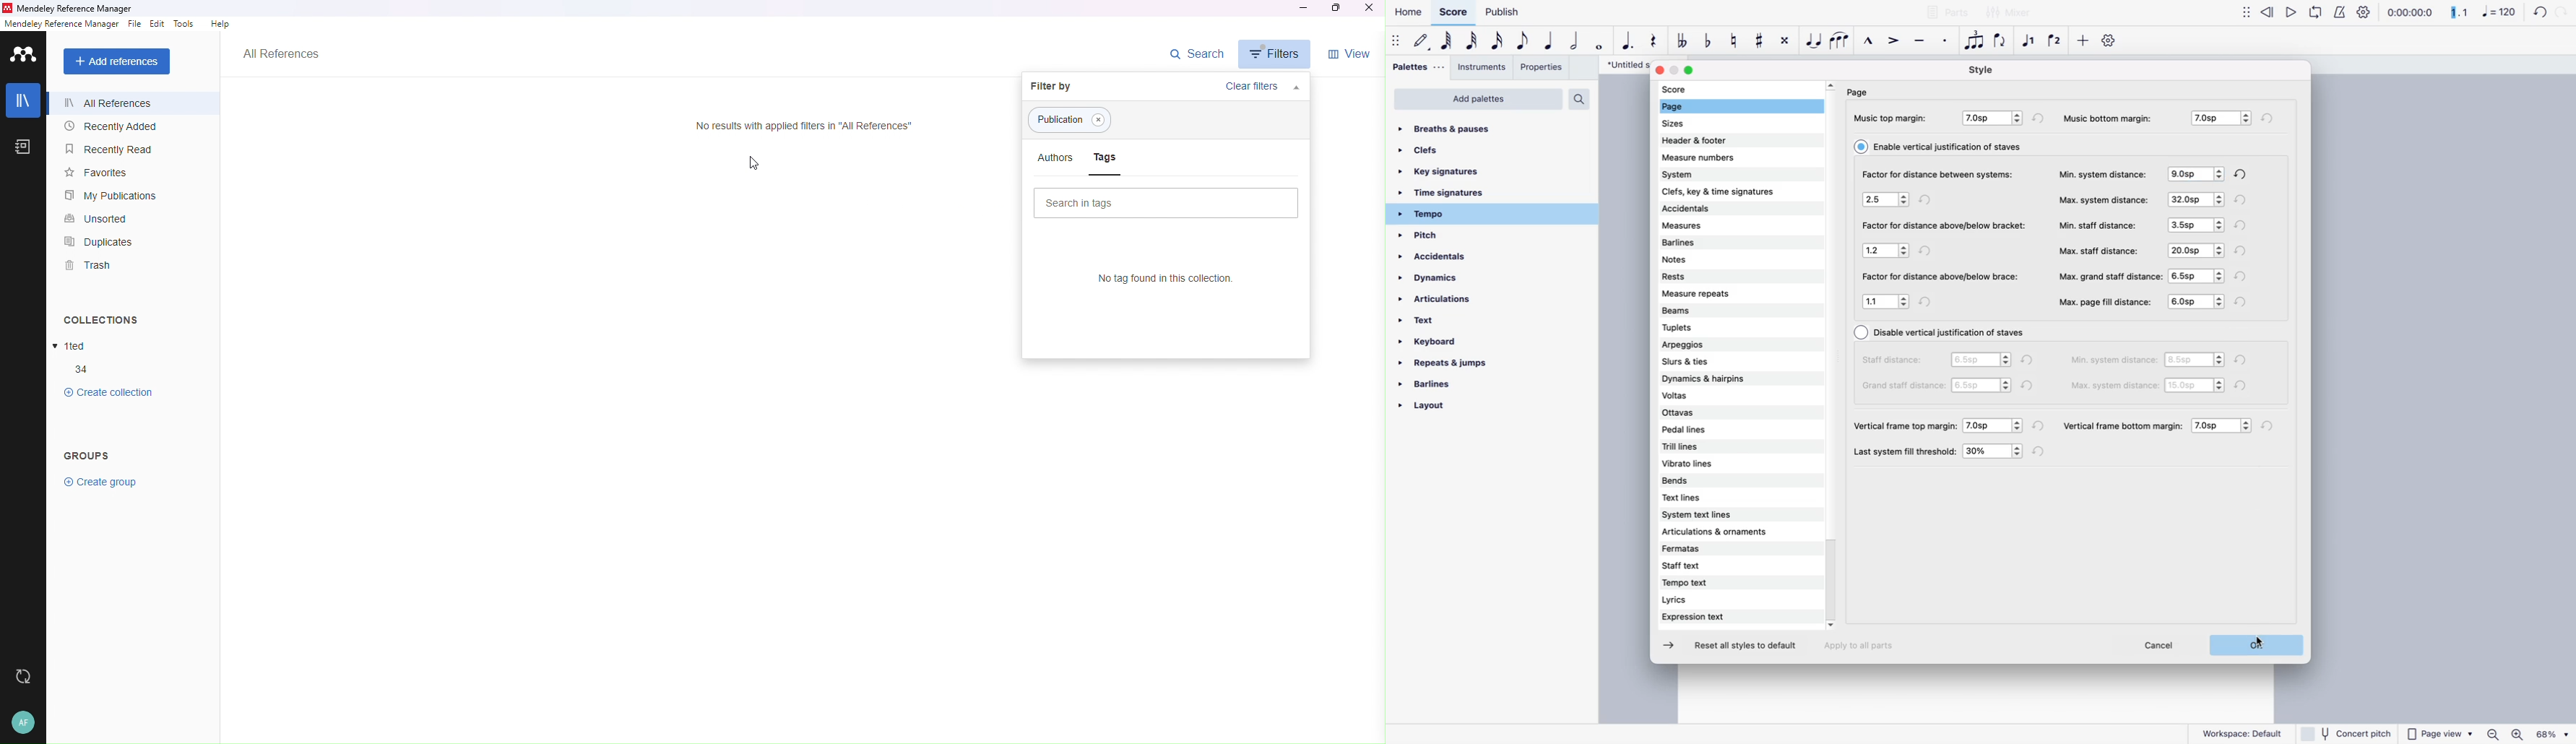 The width and height of the screenshot is (2576, 756). I want to click on accidentals, so click(1717, 210).